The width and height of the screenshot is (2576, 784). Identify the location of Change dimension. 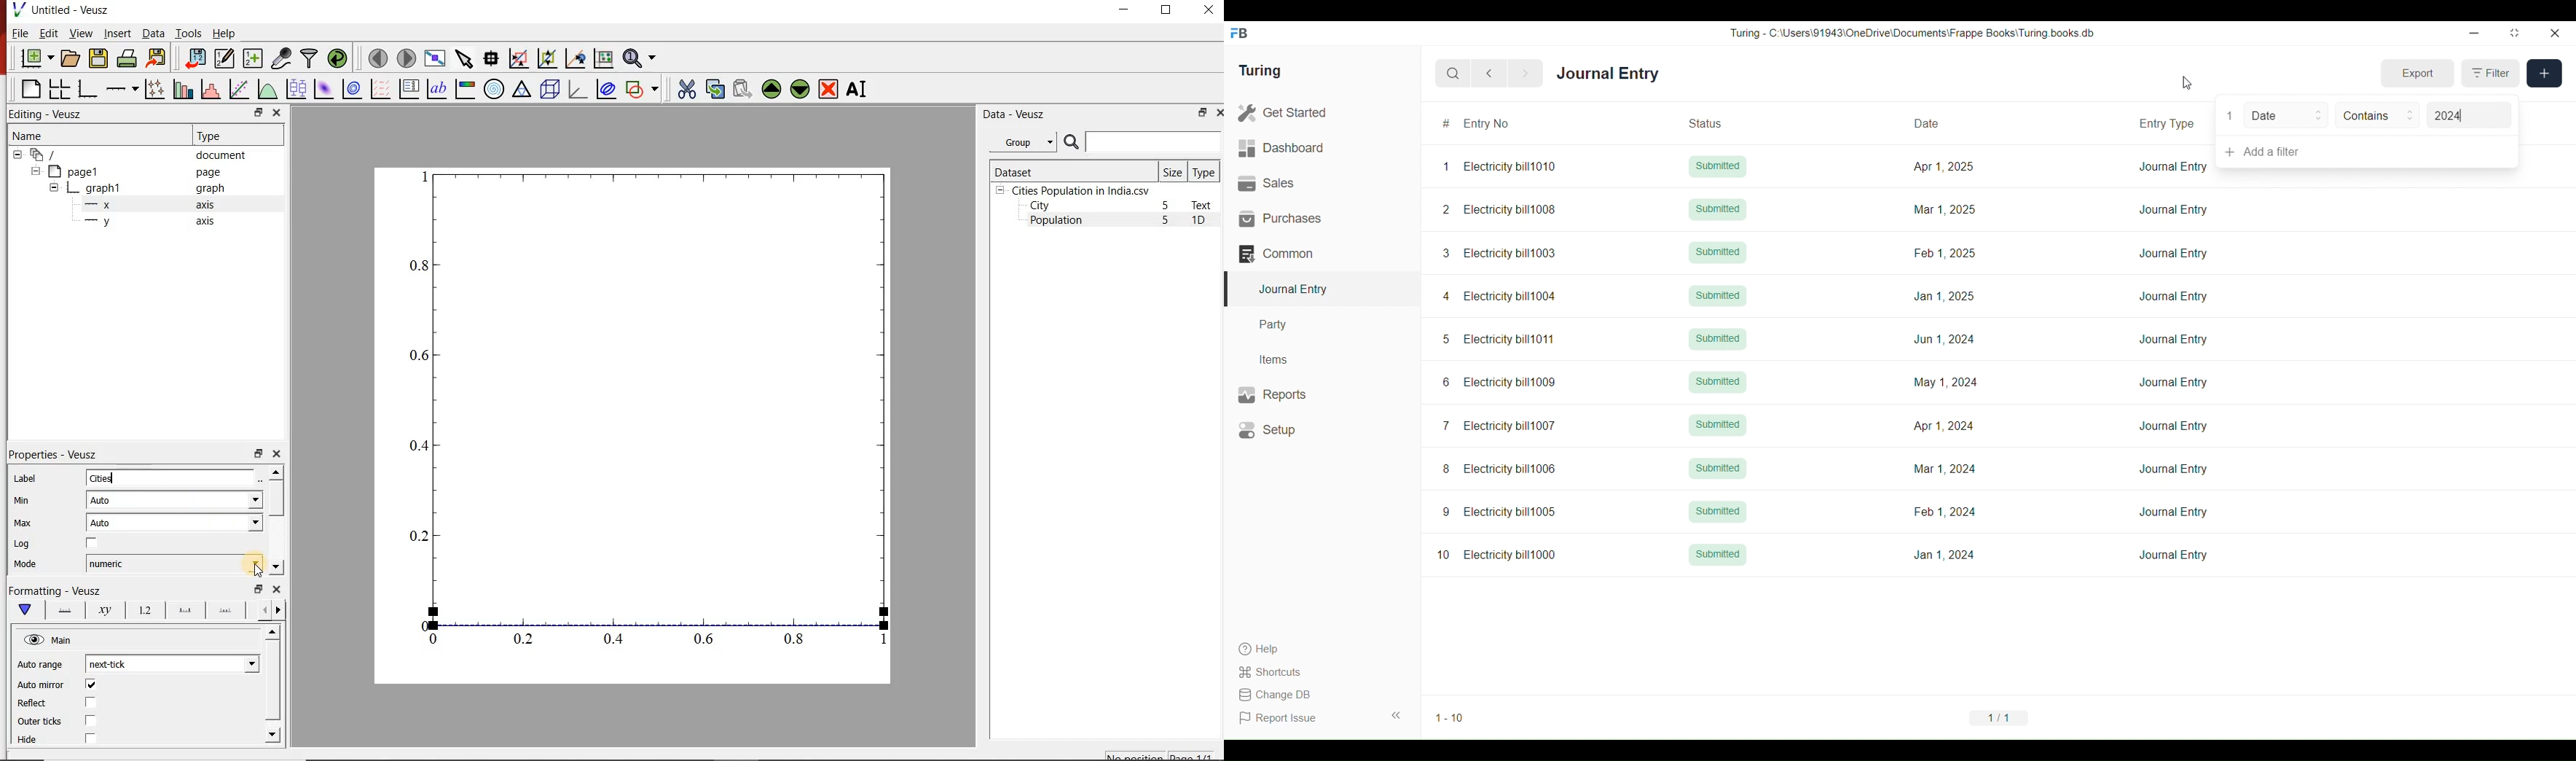
(2515, 32).